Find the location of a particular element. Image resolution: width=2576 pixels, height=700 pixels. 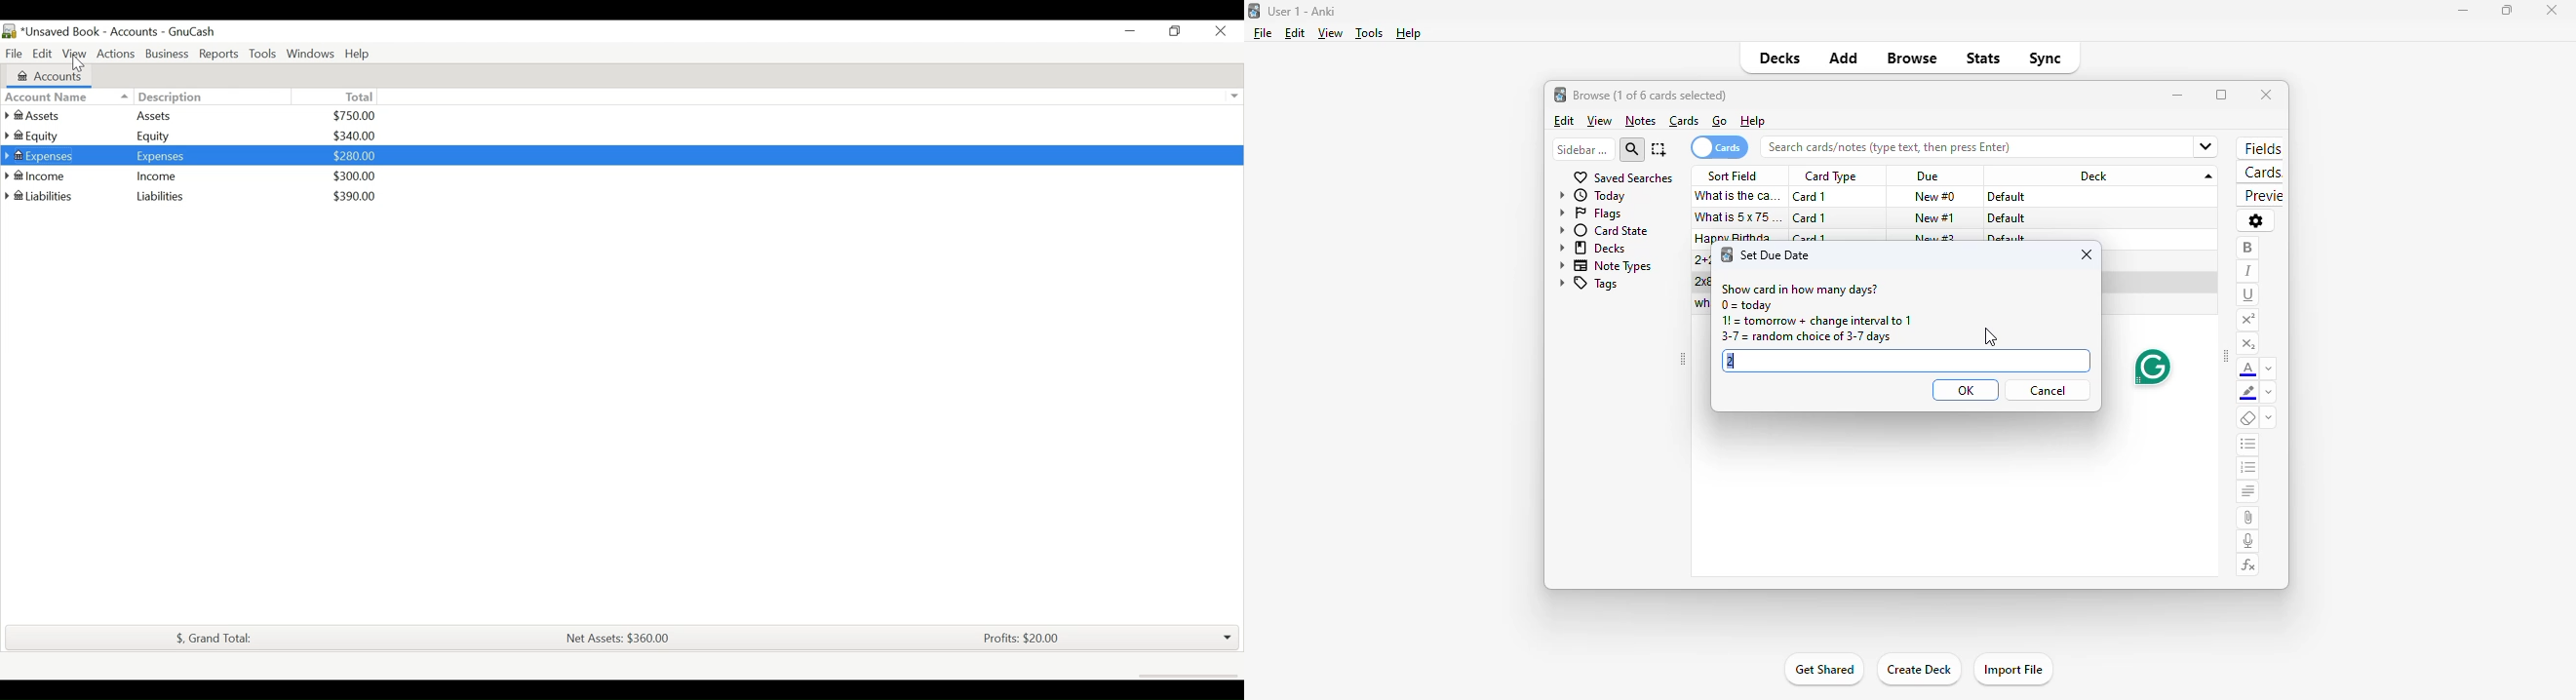

browse is located at coordinates (1913, 59).